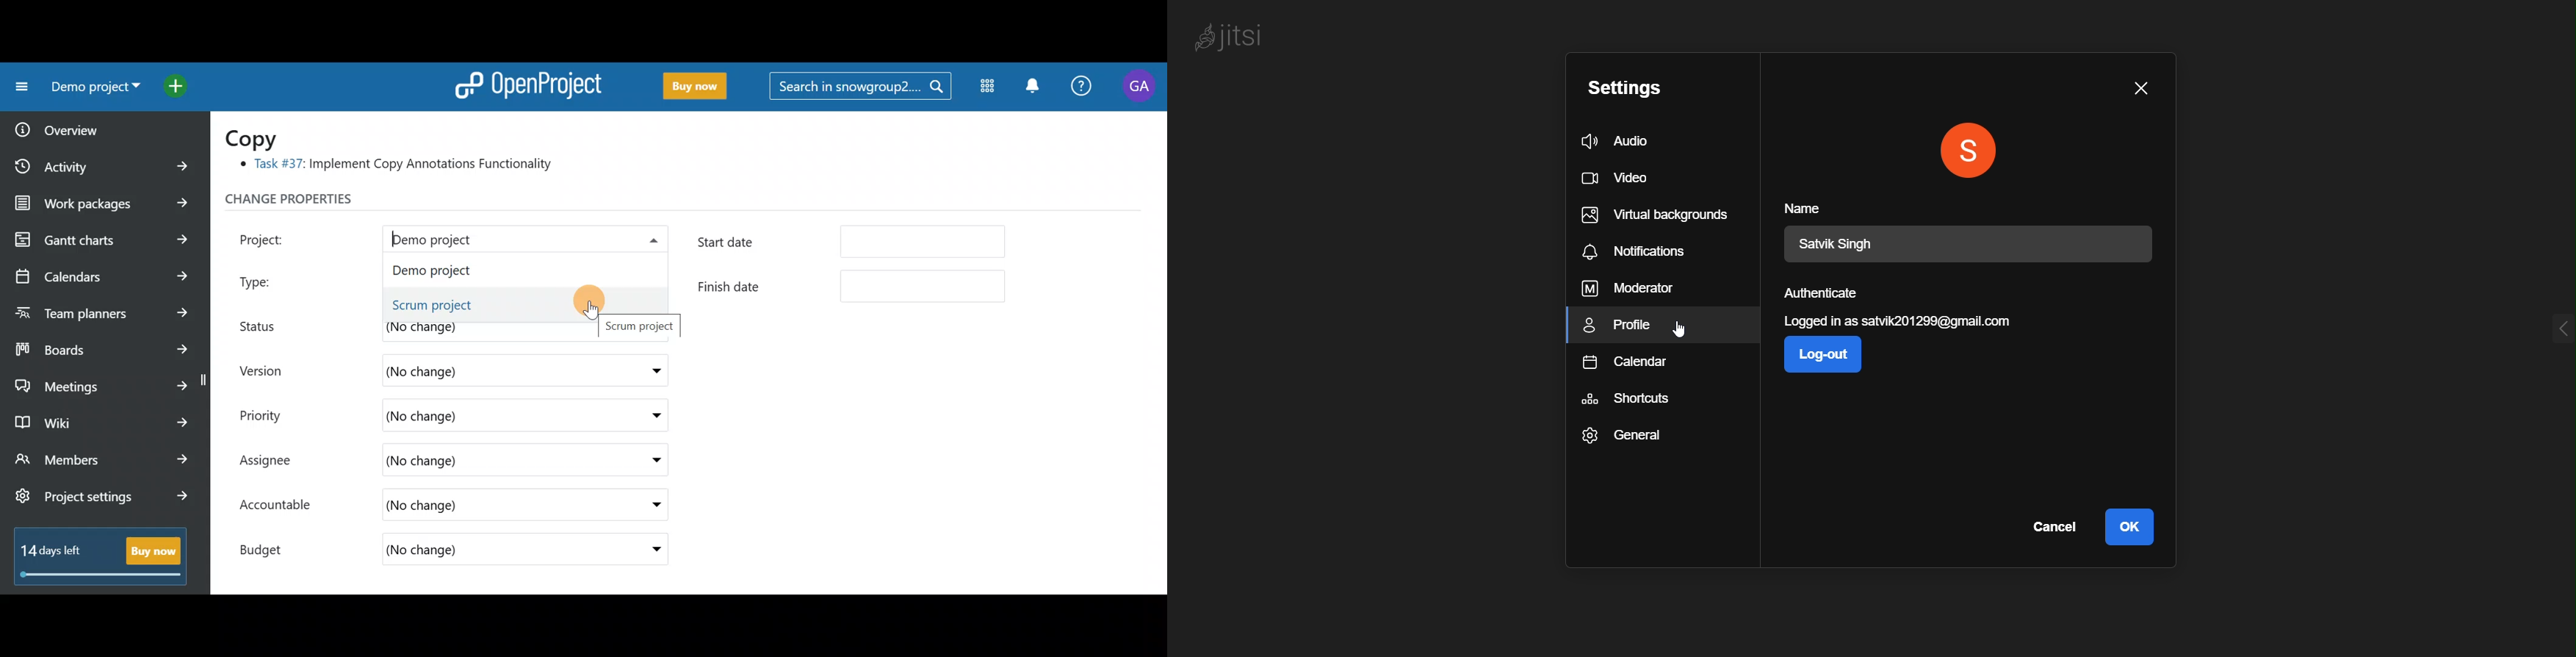  Describe the element at coordinates (2141, 88) in the screenshot. I see `close dialog` at that location.